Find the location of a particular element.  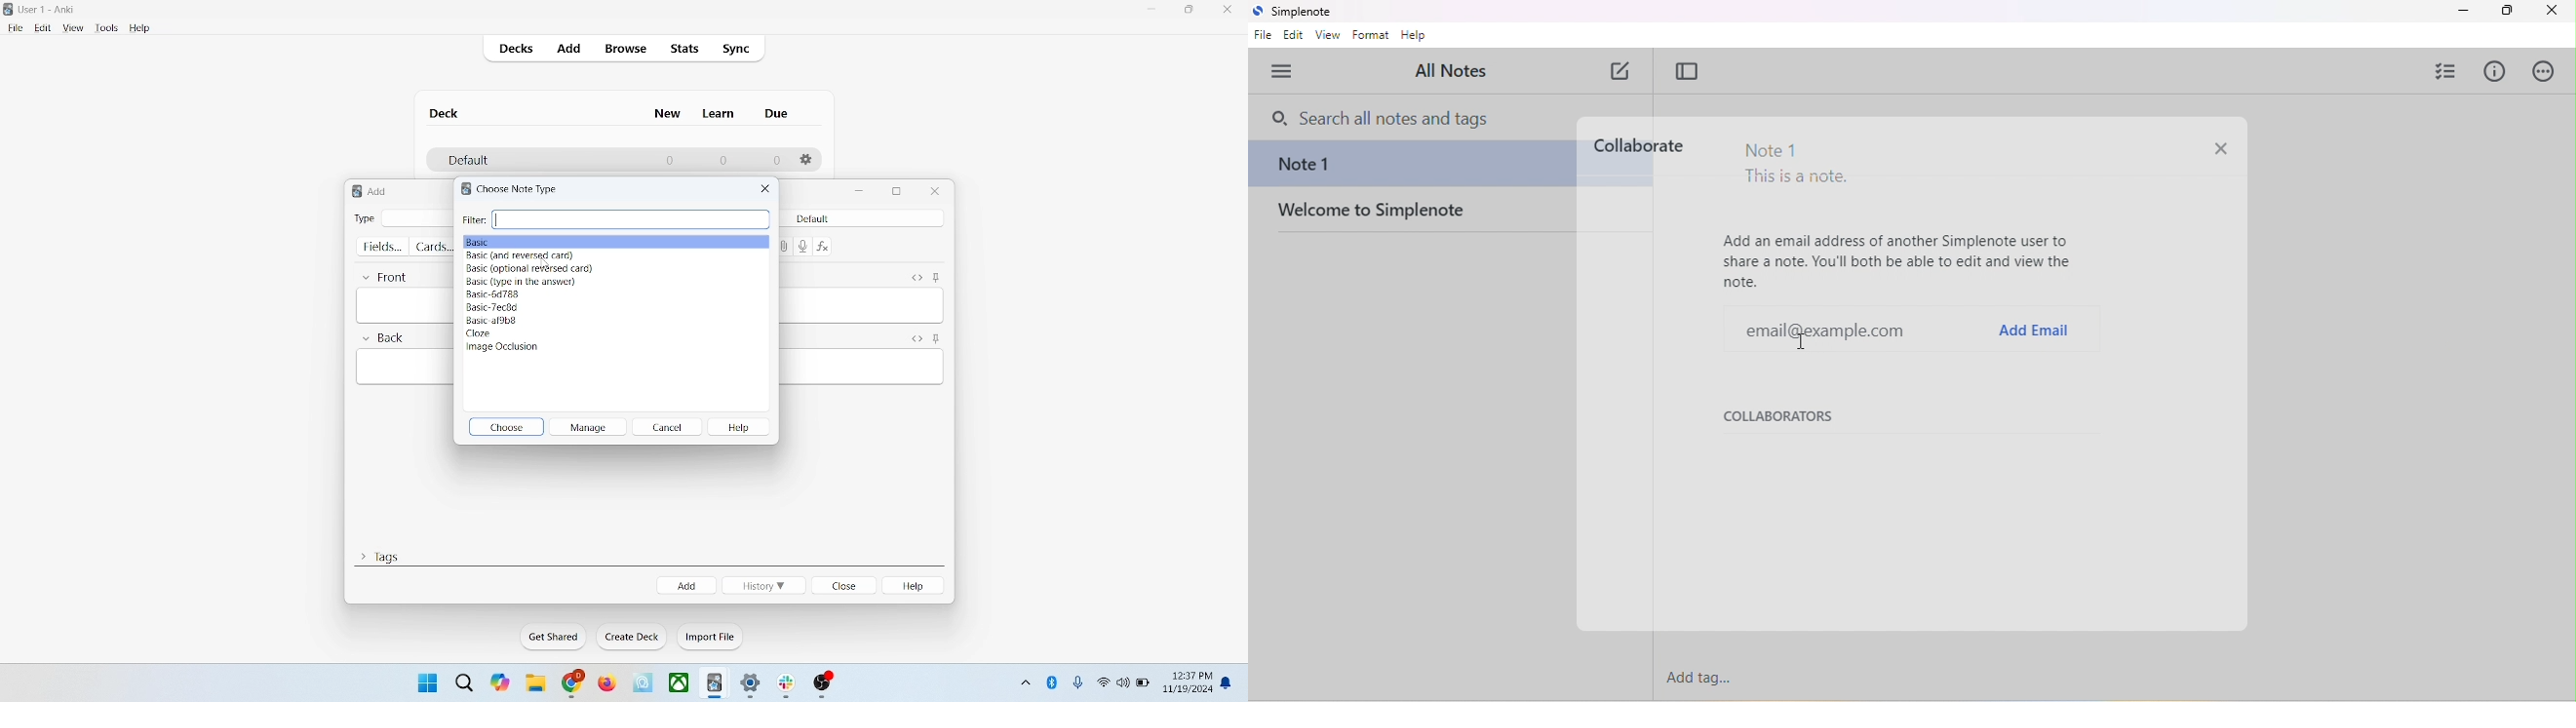

image occlusion is located at coordinates (511, 351).